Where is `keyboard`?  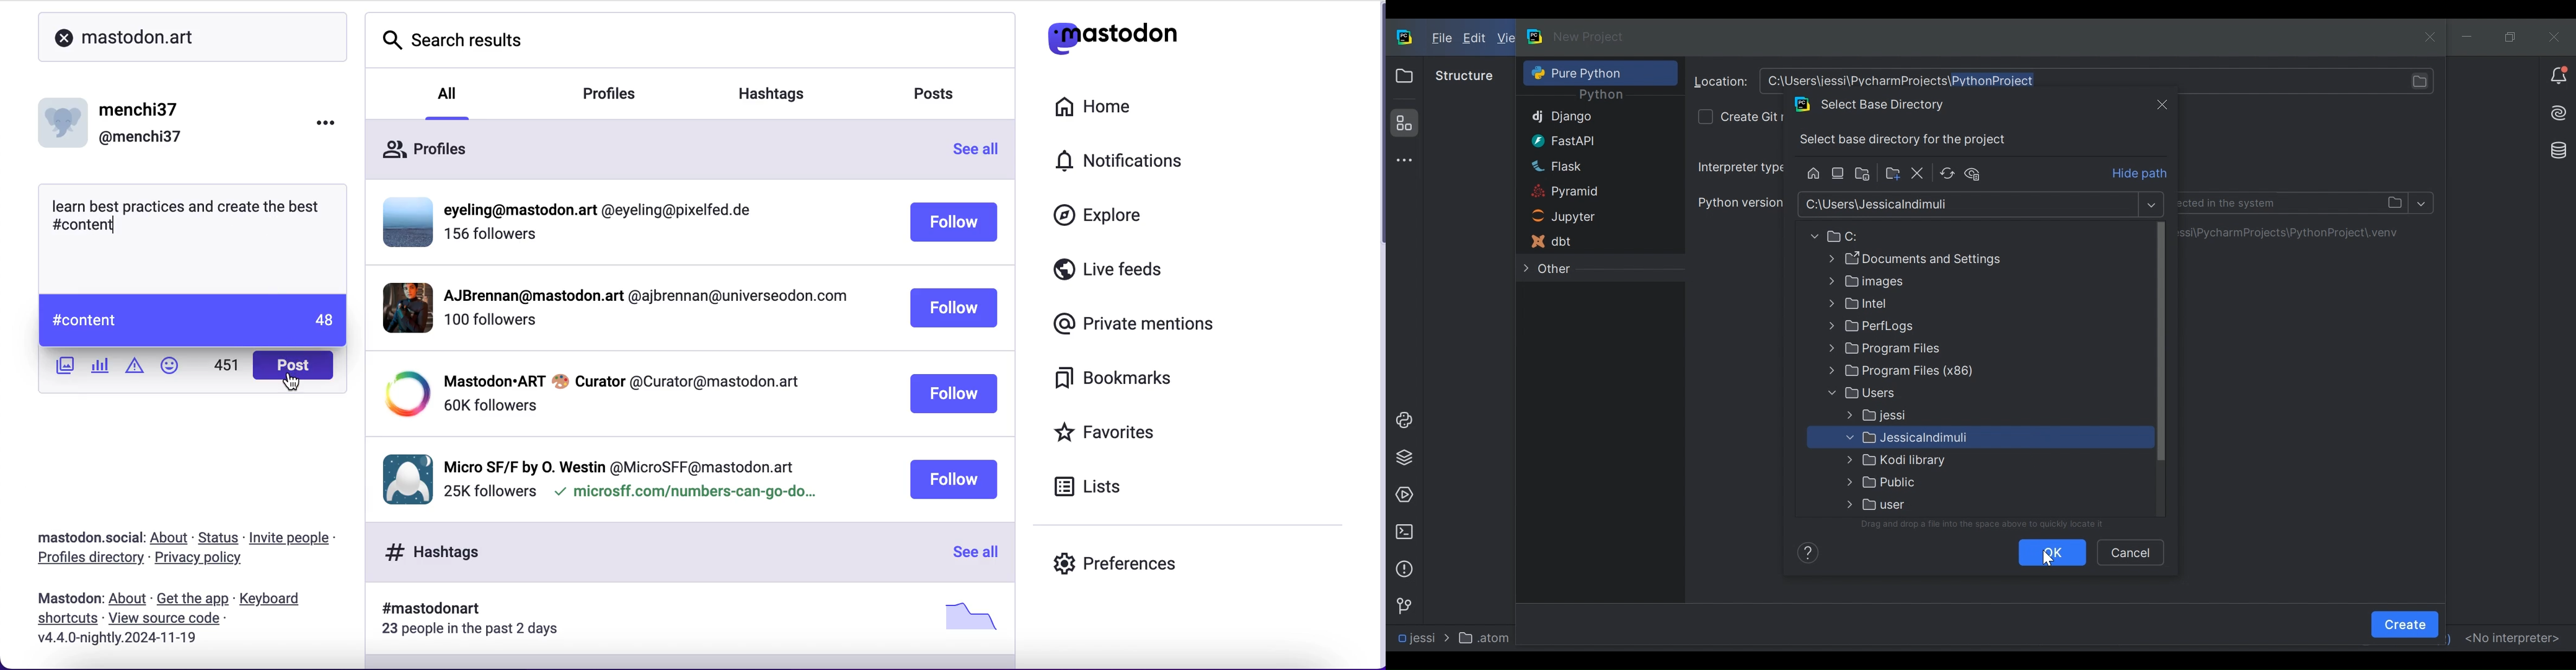 keyboard is located at coordinates (273, 599).